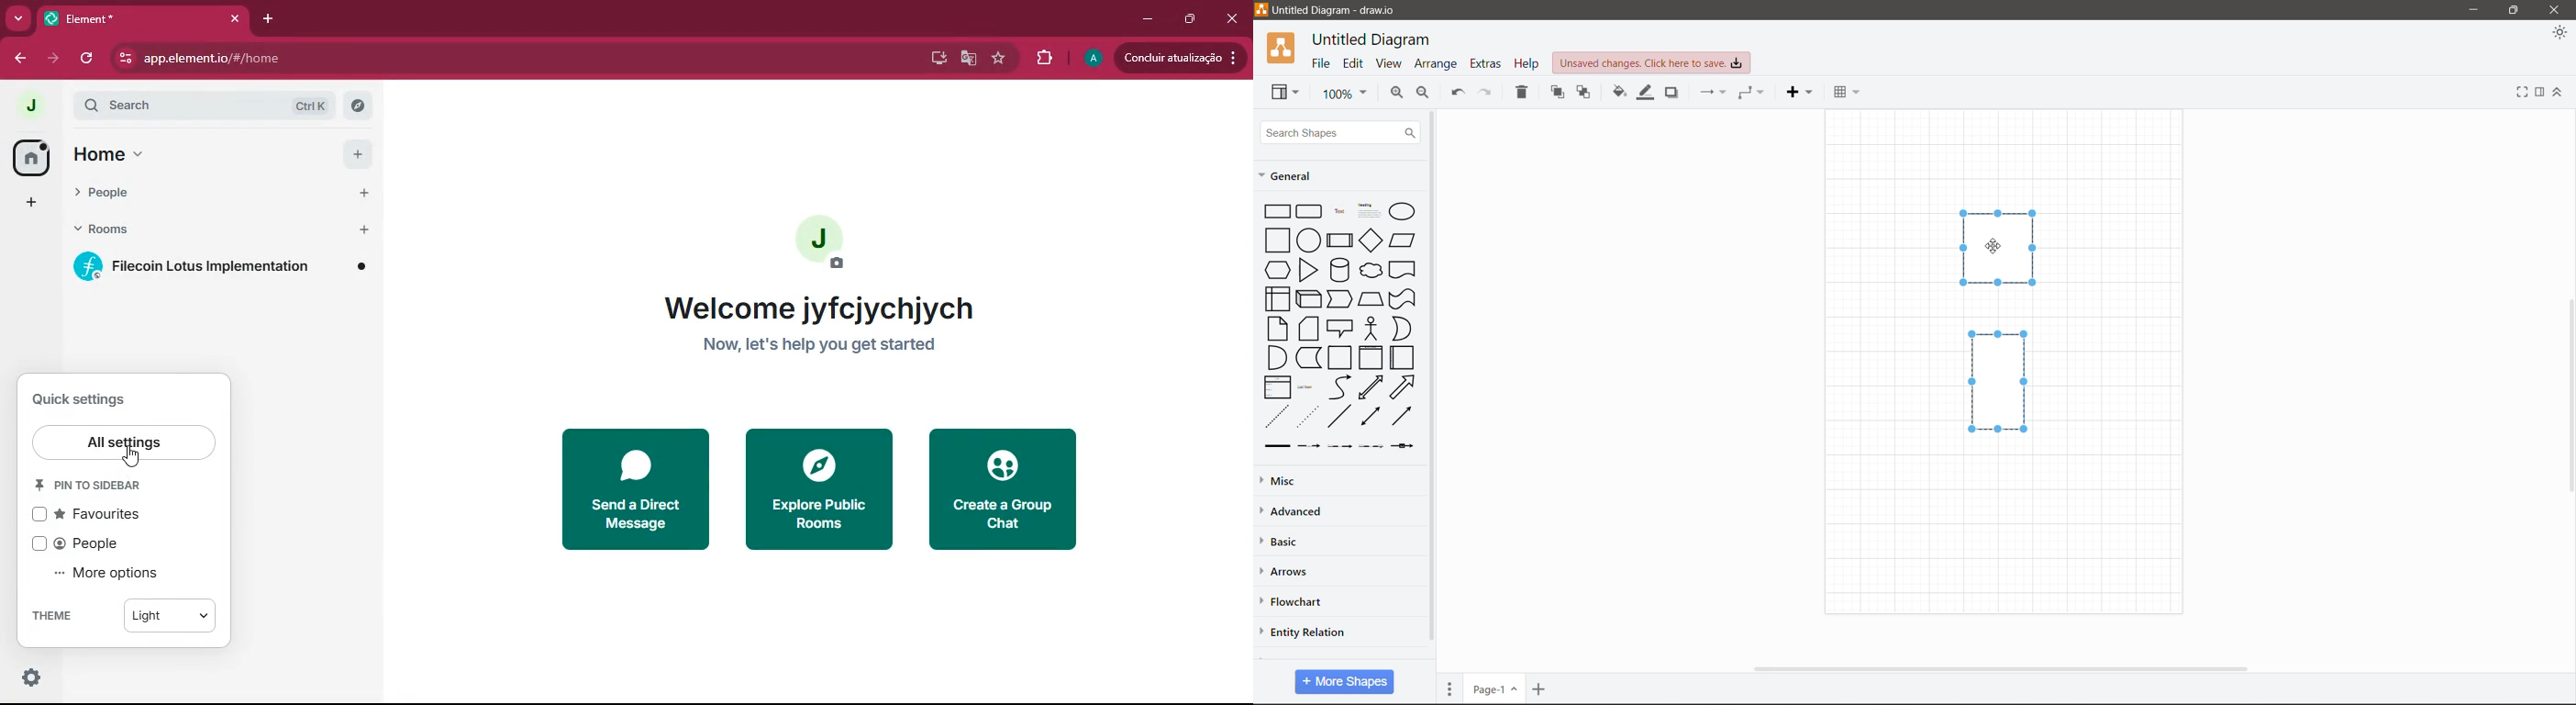 This screenshot has height=728, width=2576. What do you see at coordinates (112, 576) in the screenshot?
I see `more options` at bounding box center [112, 576].